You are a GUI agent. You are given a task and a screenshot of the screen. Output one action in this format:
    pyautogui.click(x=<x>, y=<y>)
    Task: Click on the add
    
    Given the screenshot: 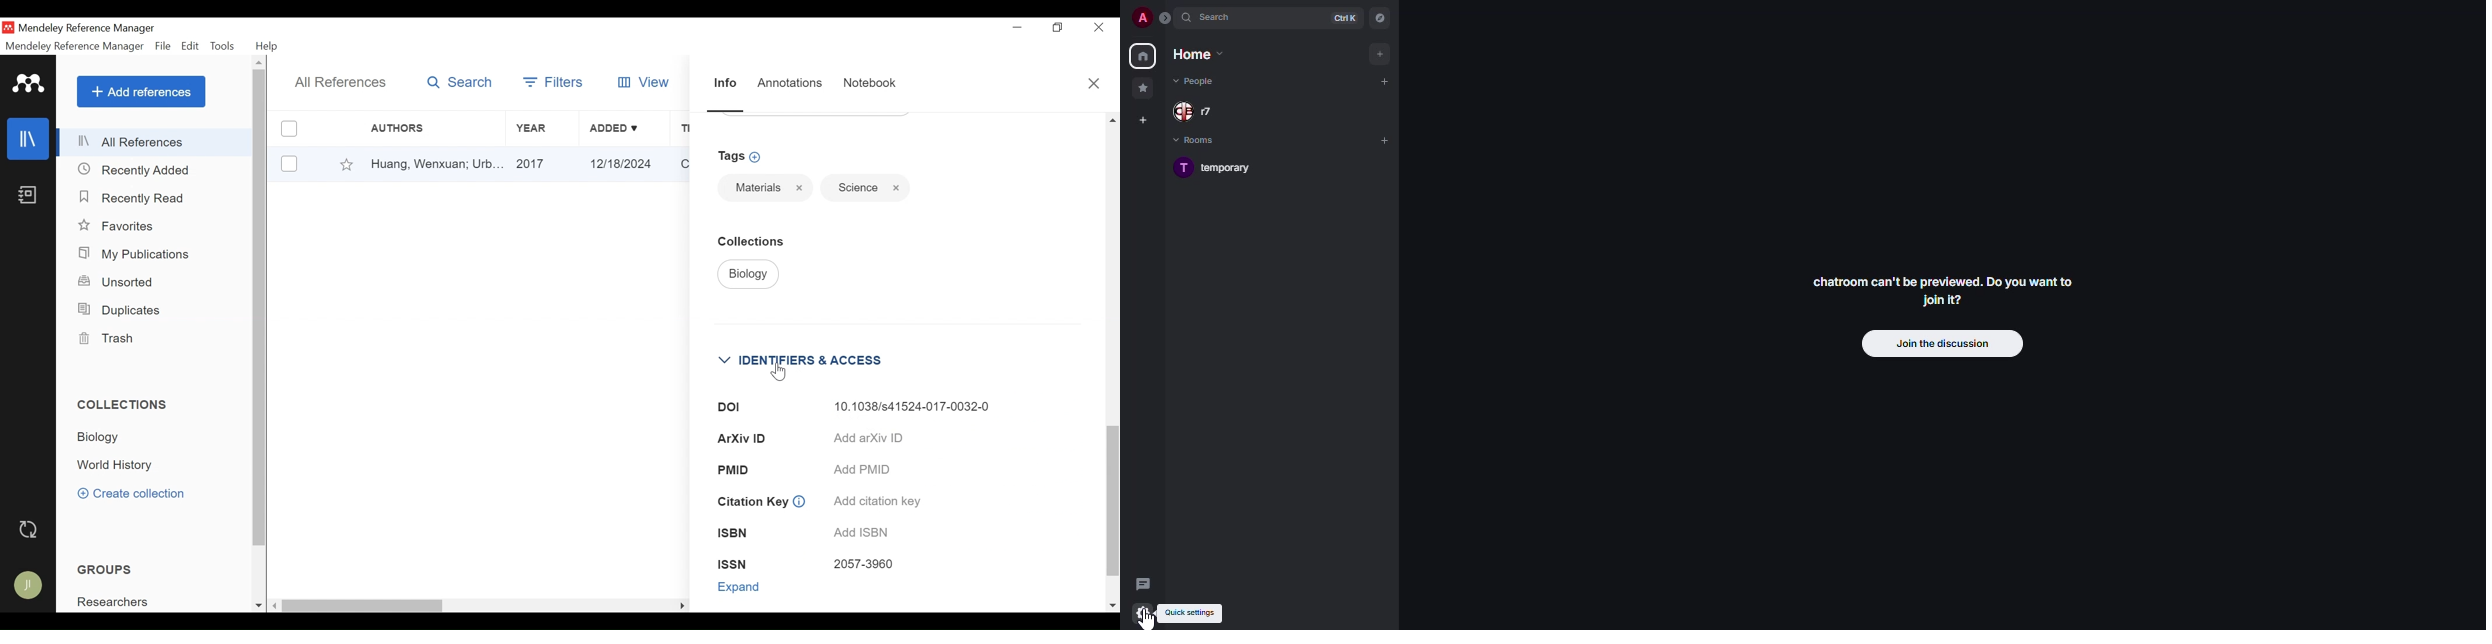 What is the action you would take?
    pyautogui.click(x=1385, y=82)
    